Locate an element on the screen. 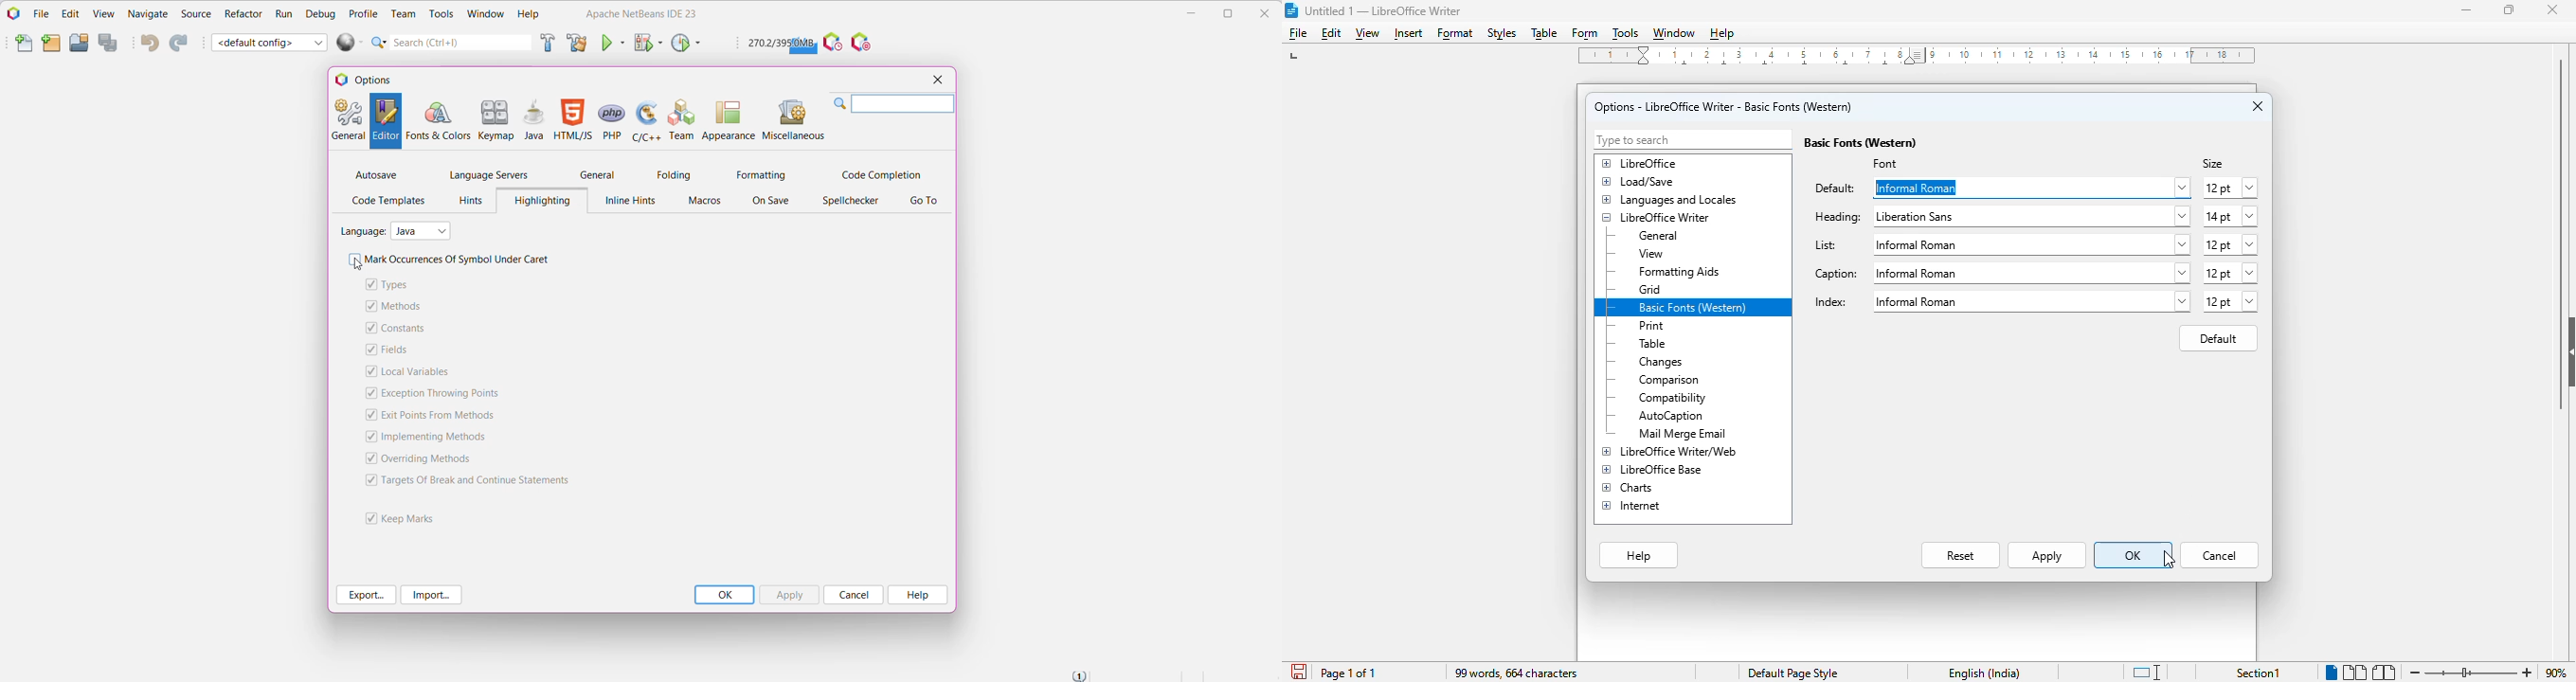  charts is located at coordinates (1630, 487).